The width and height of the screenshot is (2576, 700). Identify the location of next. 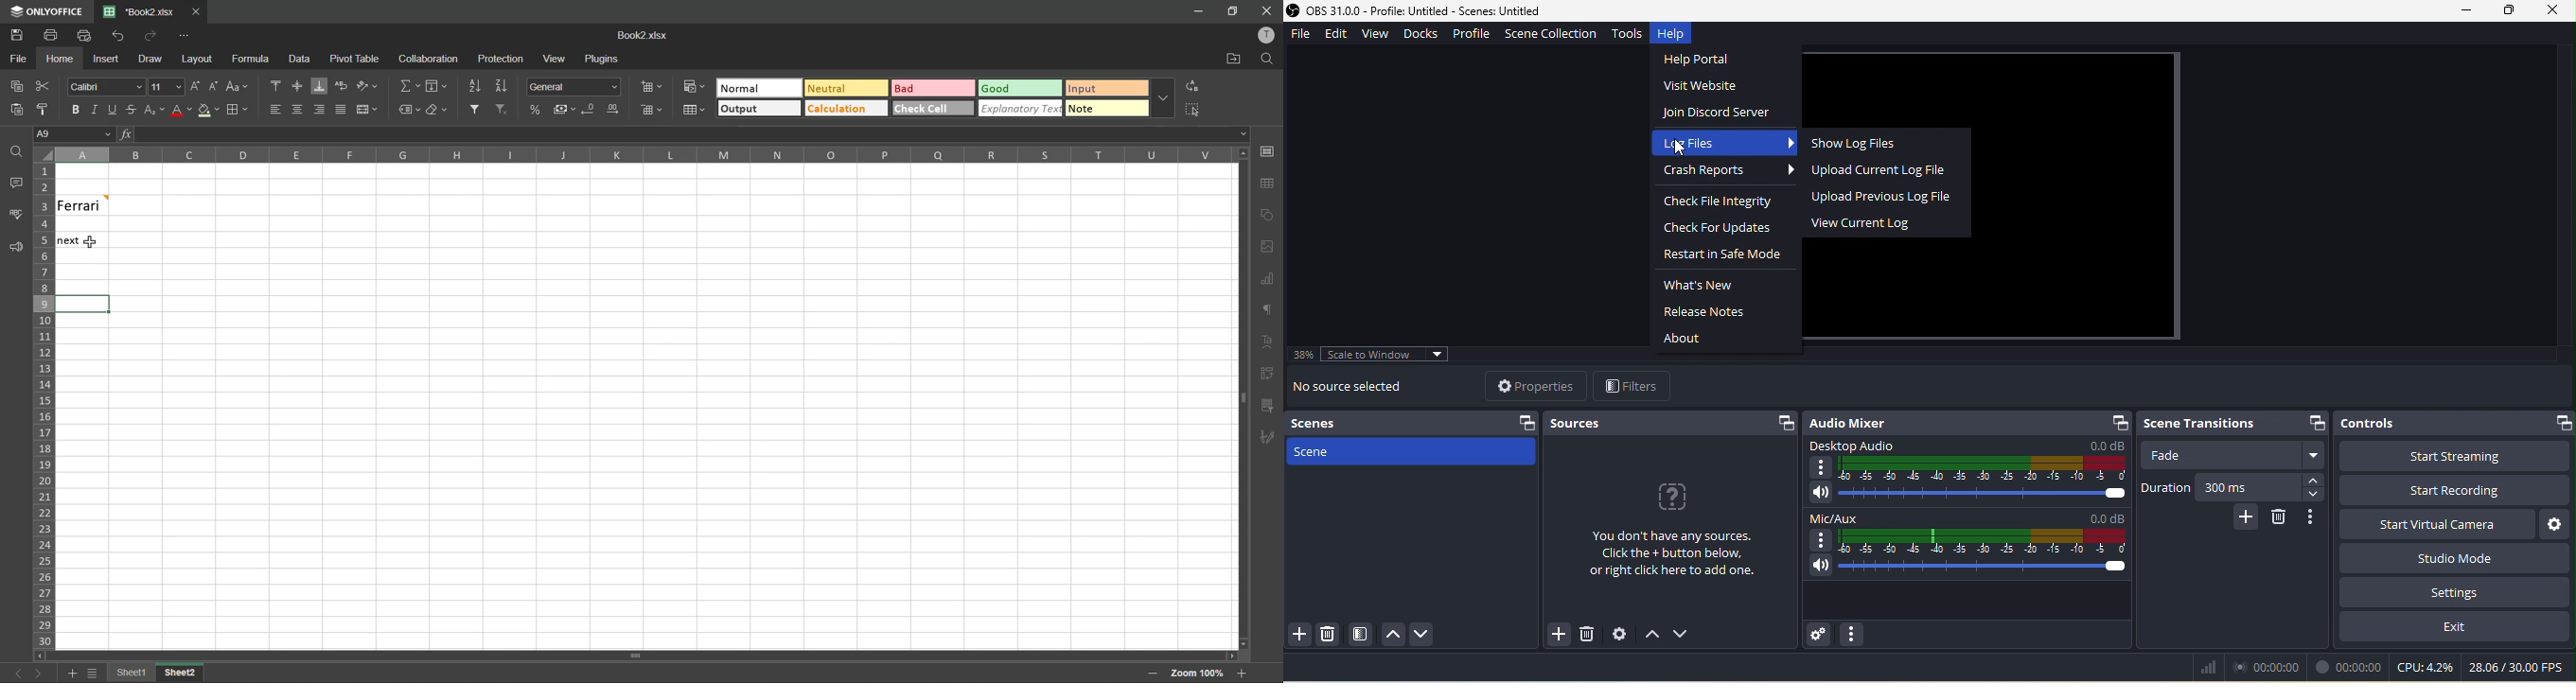
(71, 241).